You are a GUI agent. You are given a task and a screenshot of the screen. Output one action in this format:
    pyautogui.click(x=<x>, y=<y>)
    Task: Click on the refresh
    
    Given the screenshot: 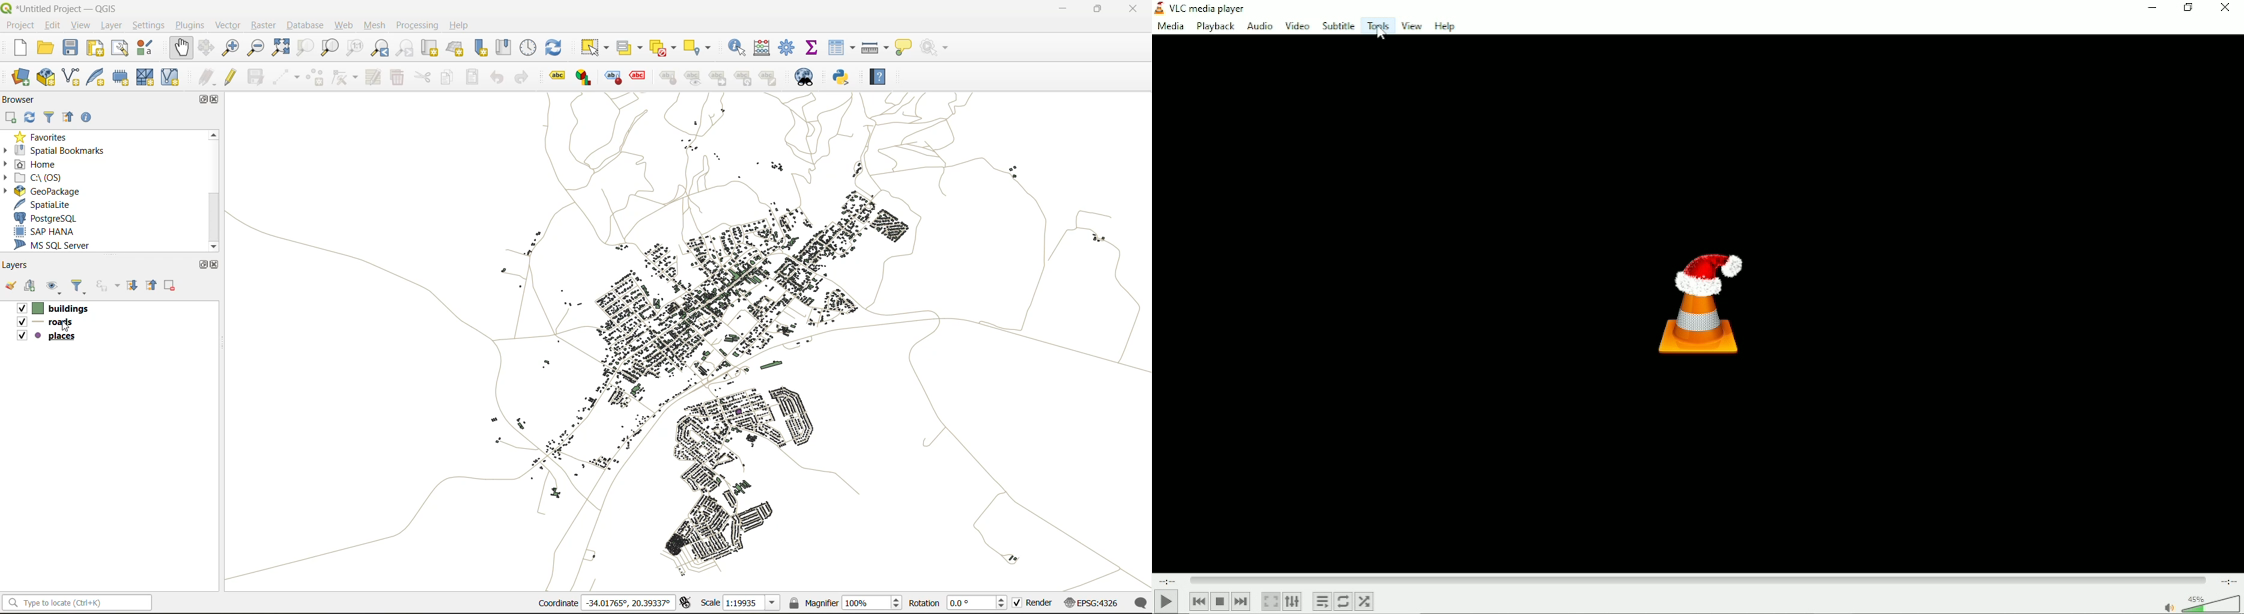 What is the action you would take?
    pyautogui.click(x=558, y=47)
    